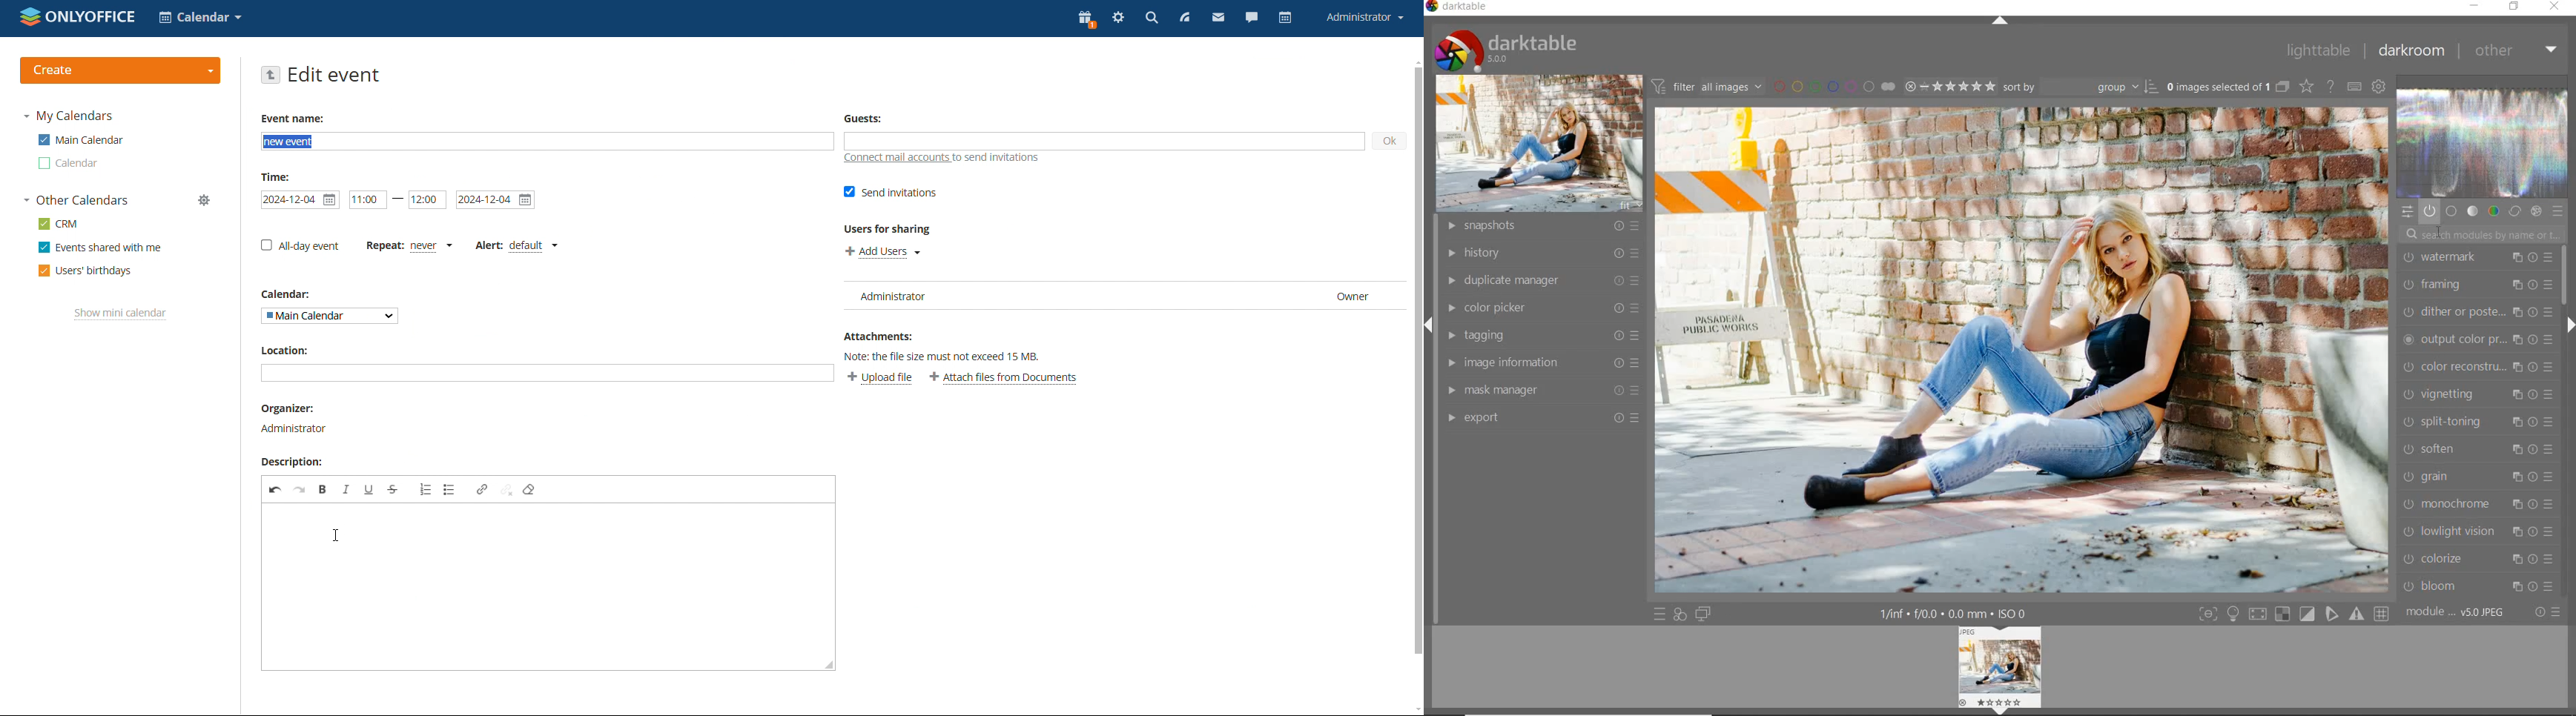 This screenshot has height=728, width=2576. Describe the element at coordinates (334, 76) in the screenshot. I see `edit event` at that location.